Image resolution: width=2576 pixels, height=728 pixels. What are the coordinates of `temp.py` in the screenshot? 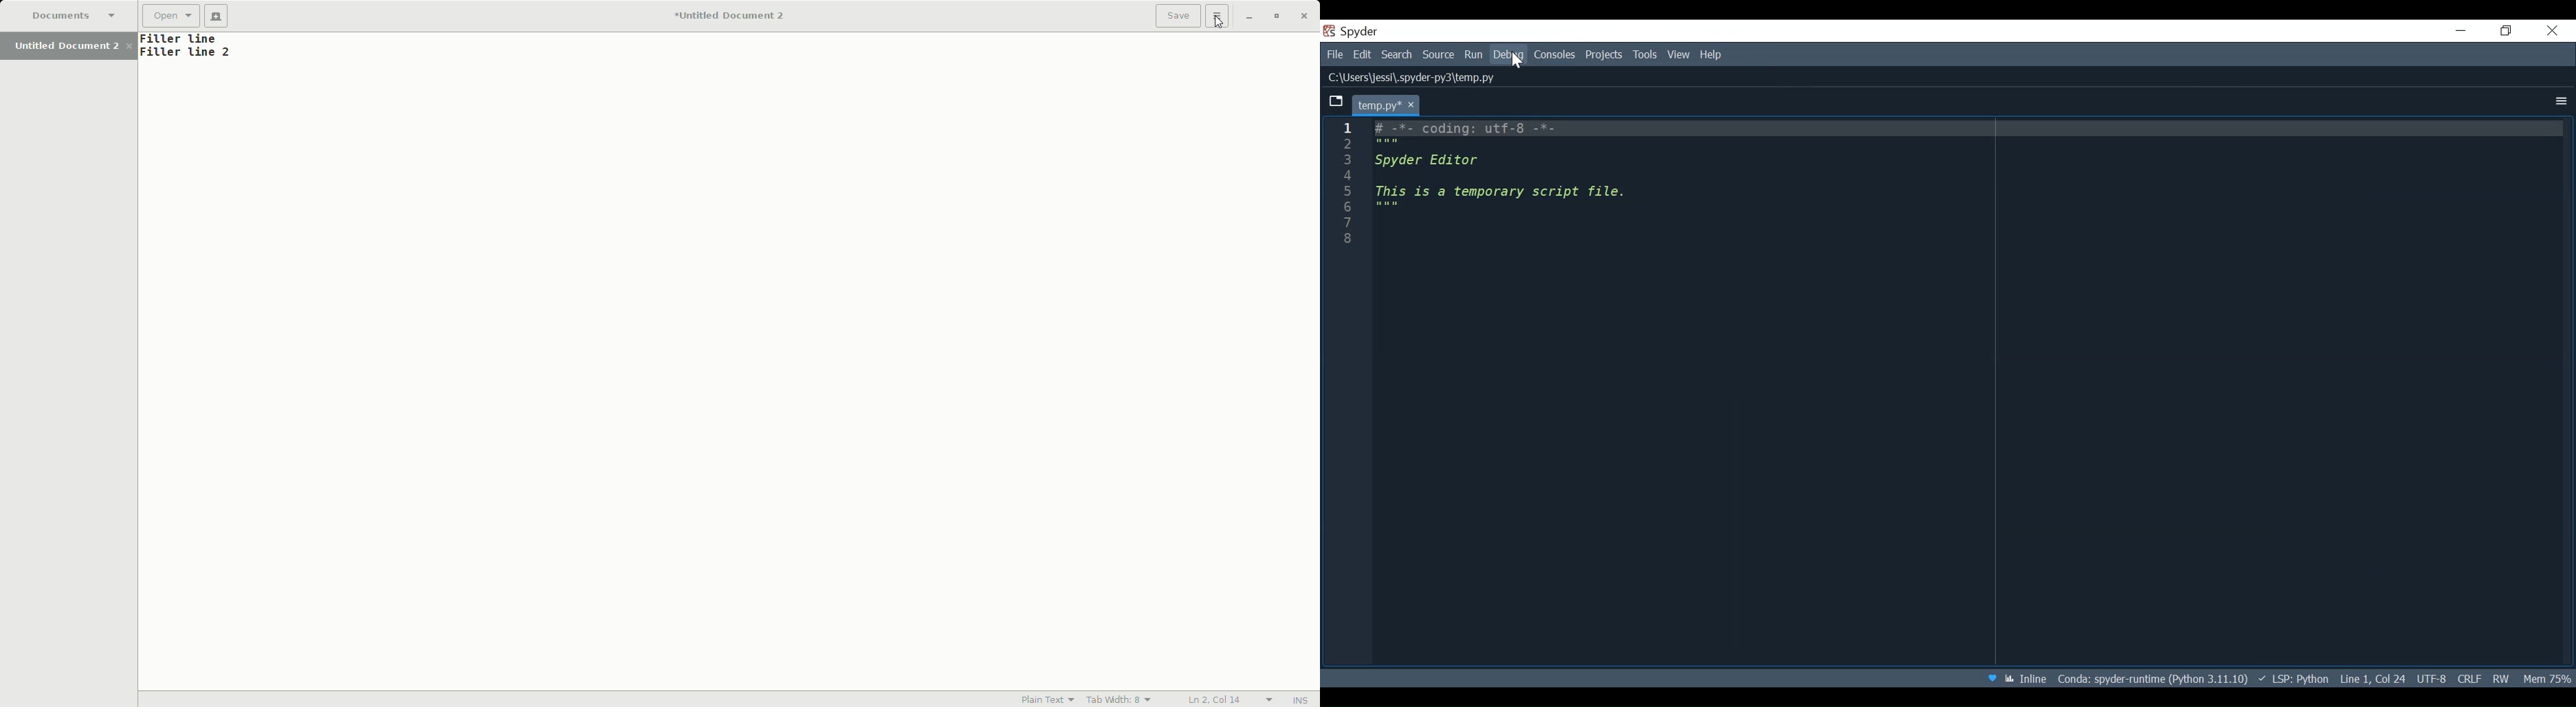 It's located at (1385, 105).